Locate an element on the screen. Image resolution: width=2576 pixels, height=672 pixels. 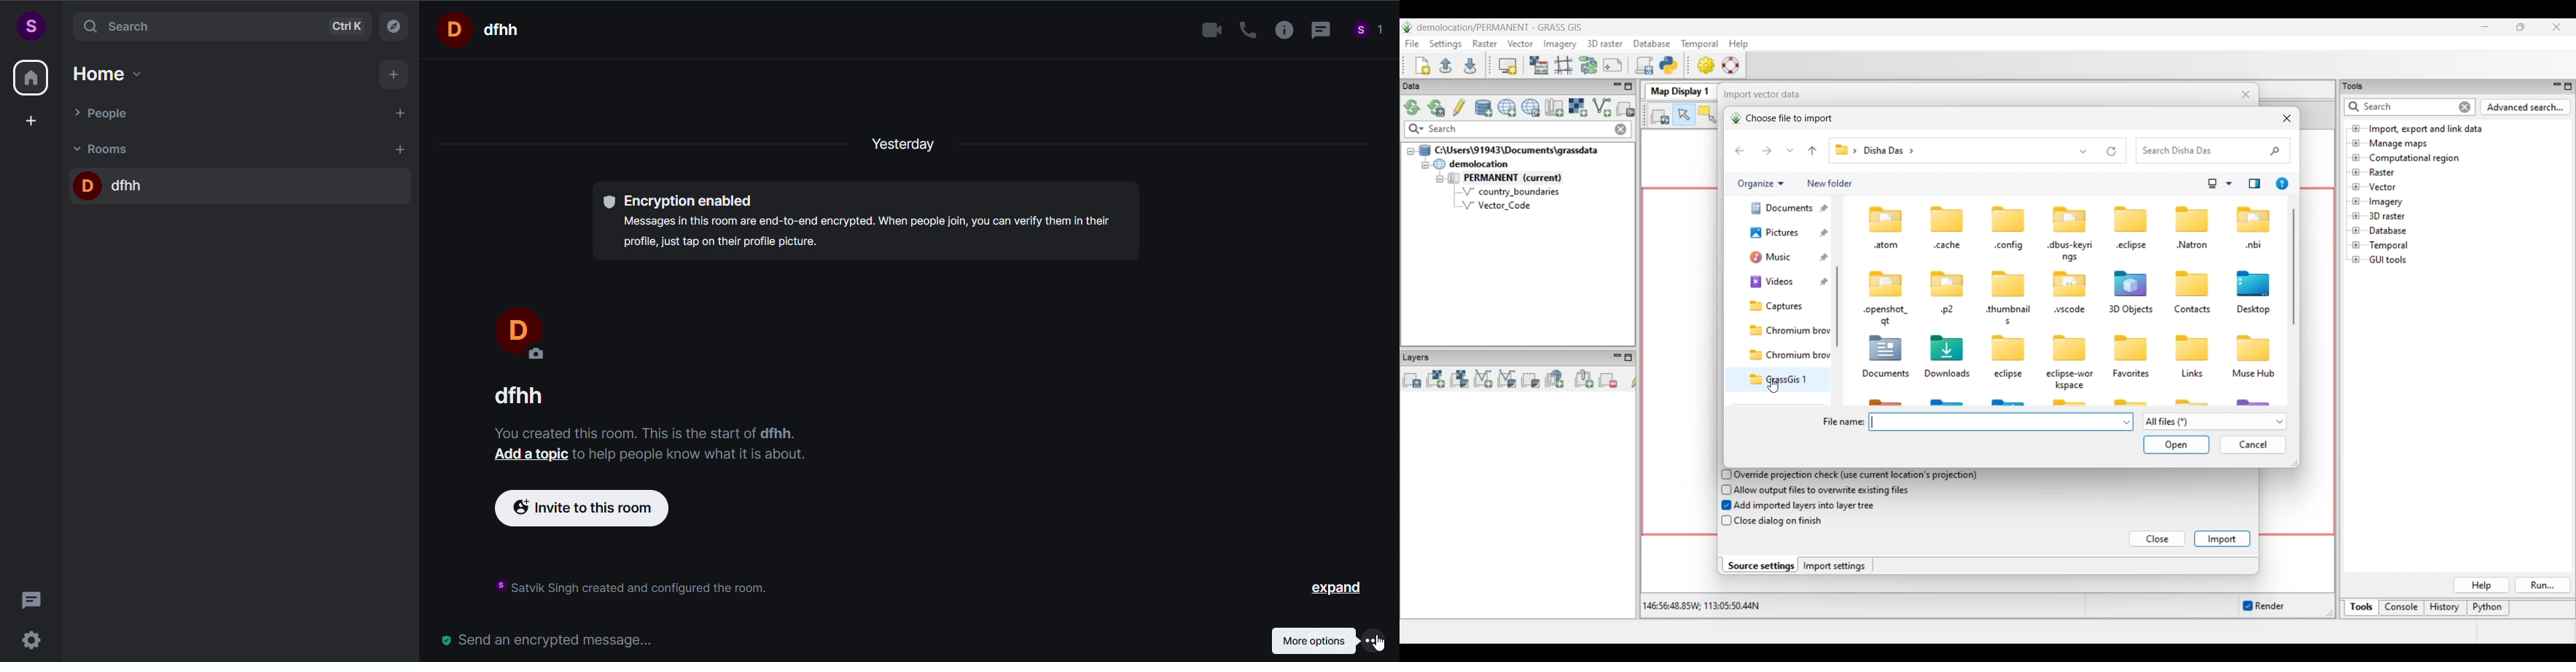
display name is located at coordinates (528, 330).